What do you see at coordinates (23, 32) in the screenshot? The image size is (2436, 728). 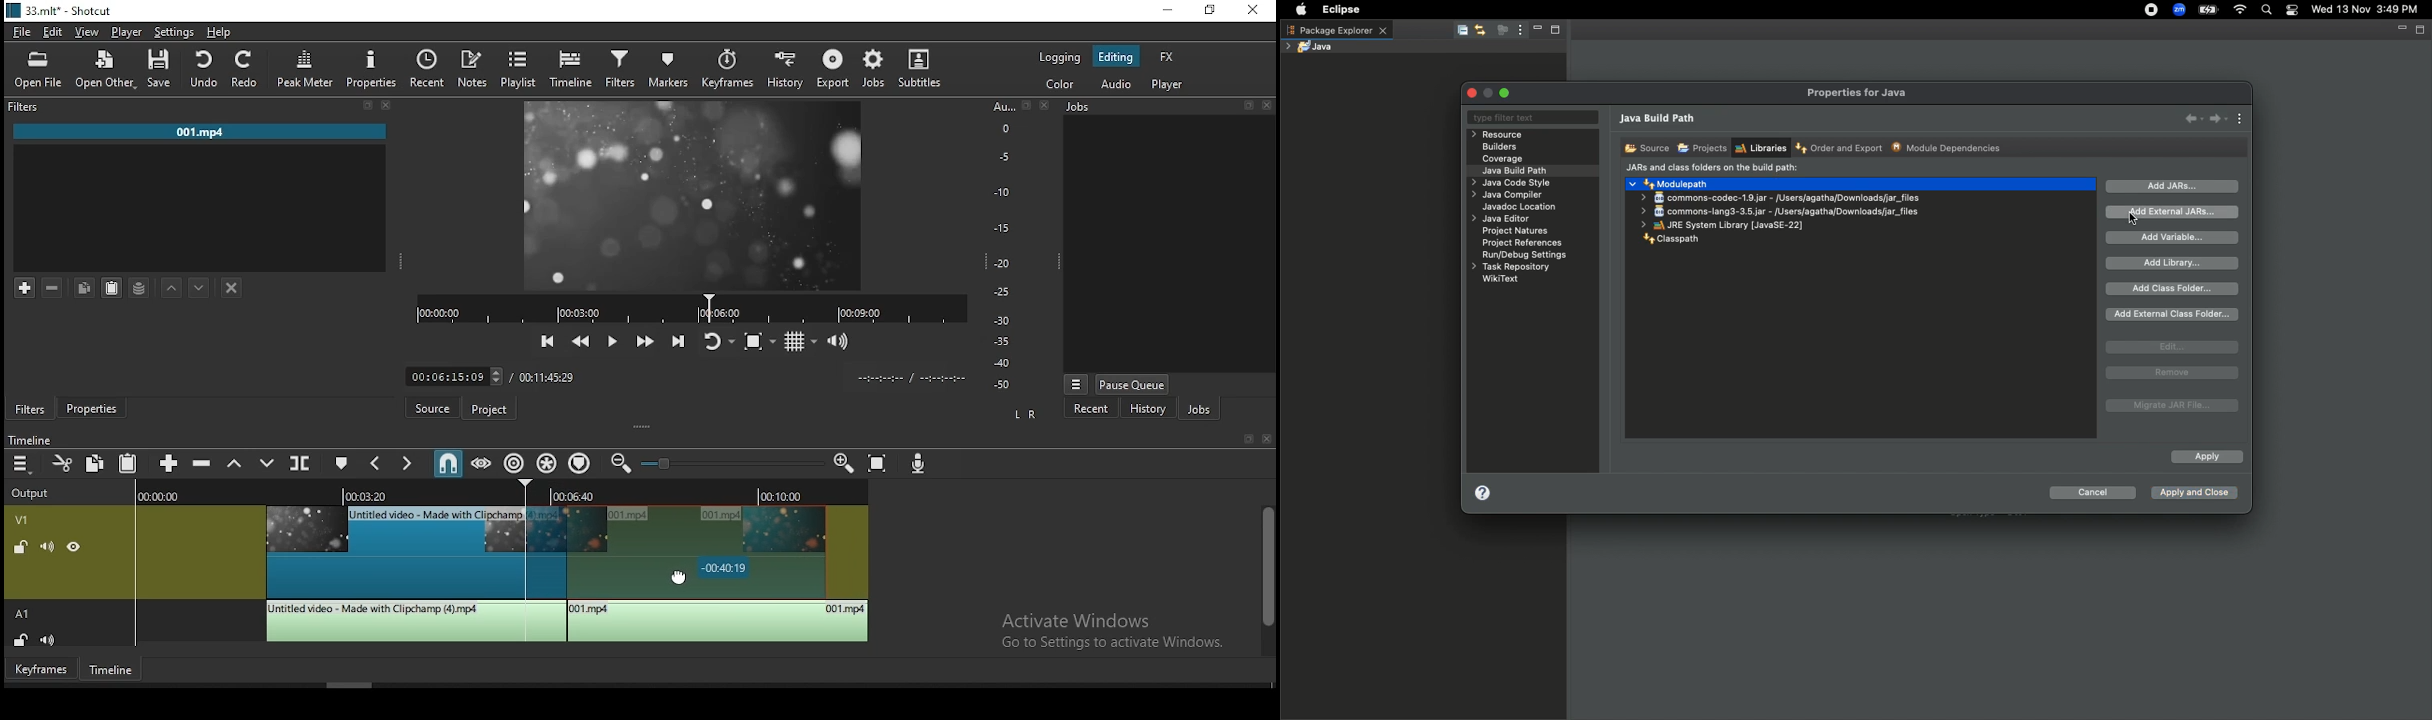 I see `file` at bounding box center [23, 32].